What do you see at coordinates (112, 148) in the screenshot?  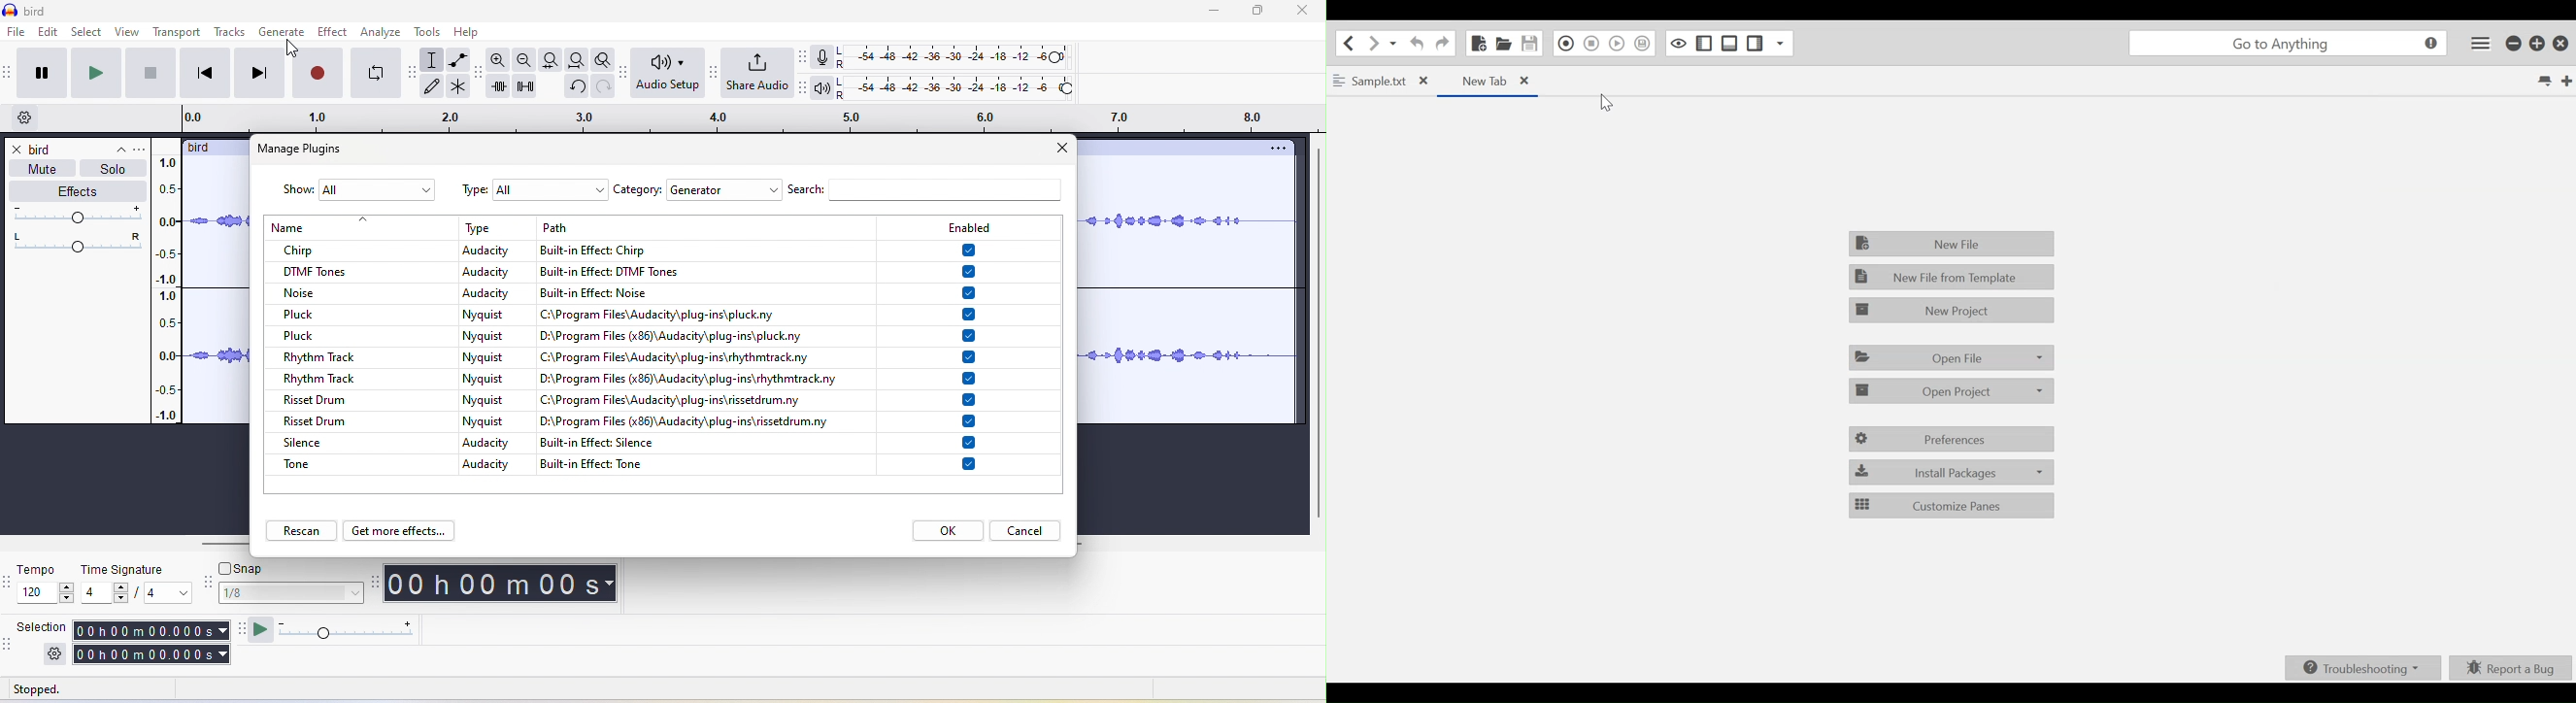 I see `collapse` at bounding box center [112, 148].